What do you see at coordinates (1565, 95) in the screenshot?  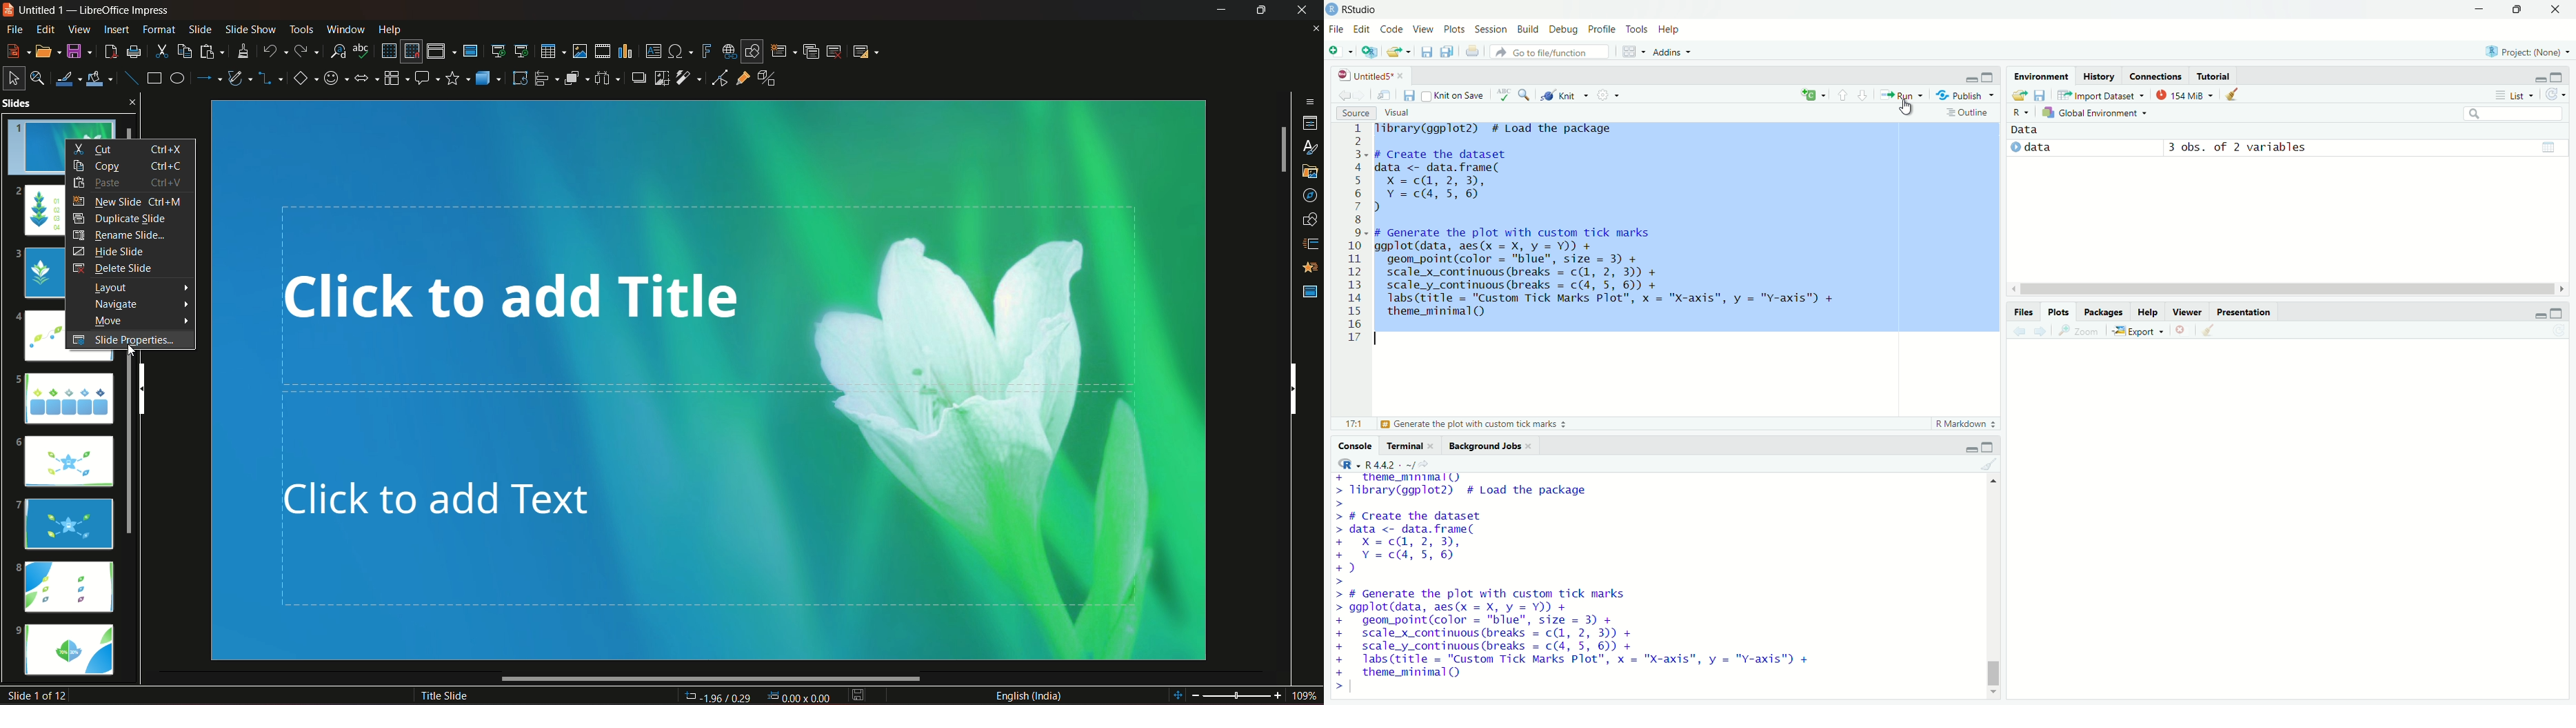 I see `knit` at bounding box center [1565, 95].